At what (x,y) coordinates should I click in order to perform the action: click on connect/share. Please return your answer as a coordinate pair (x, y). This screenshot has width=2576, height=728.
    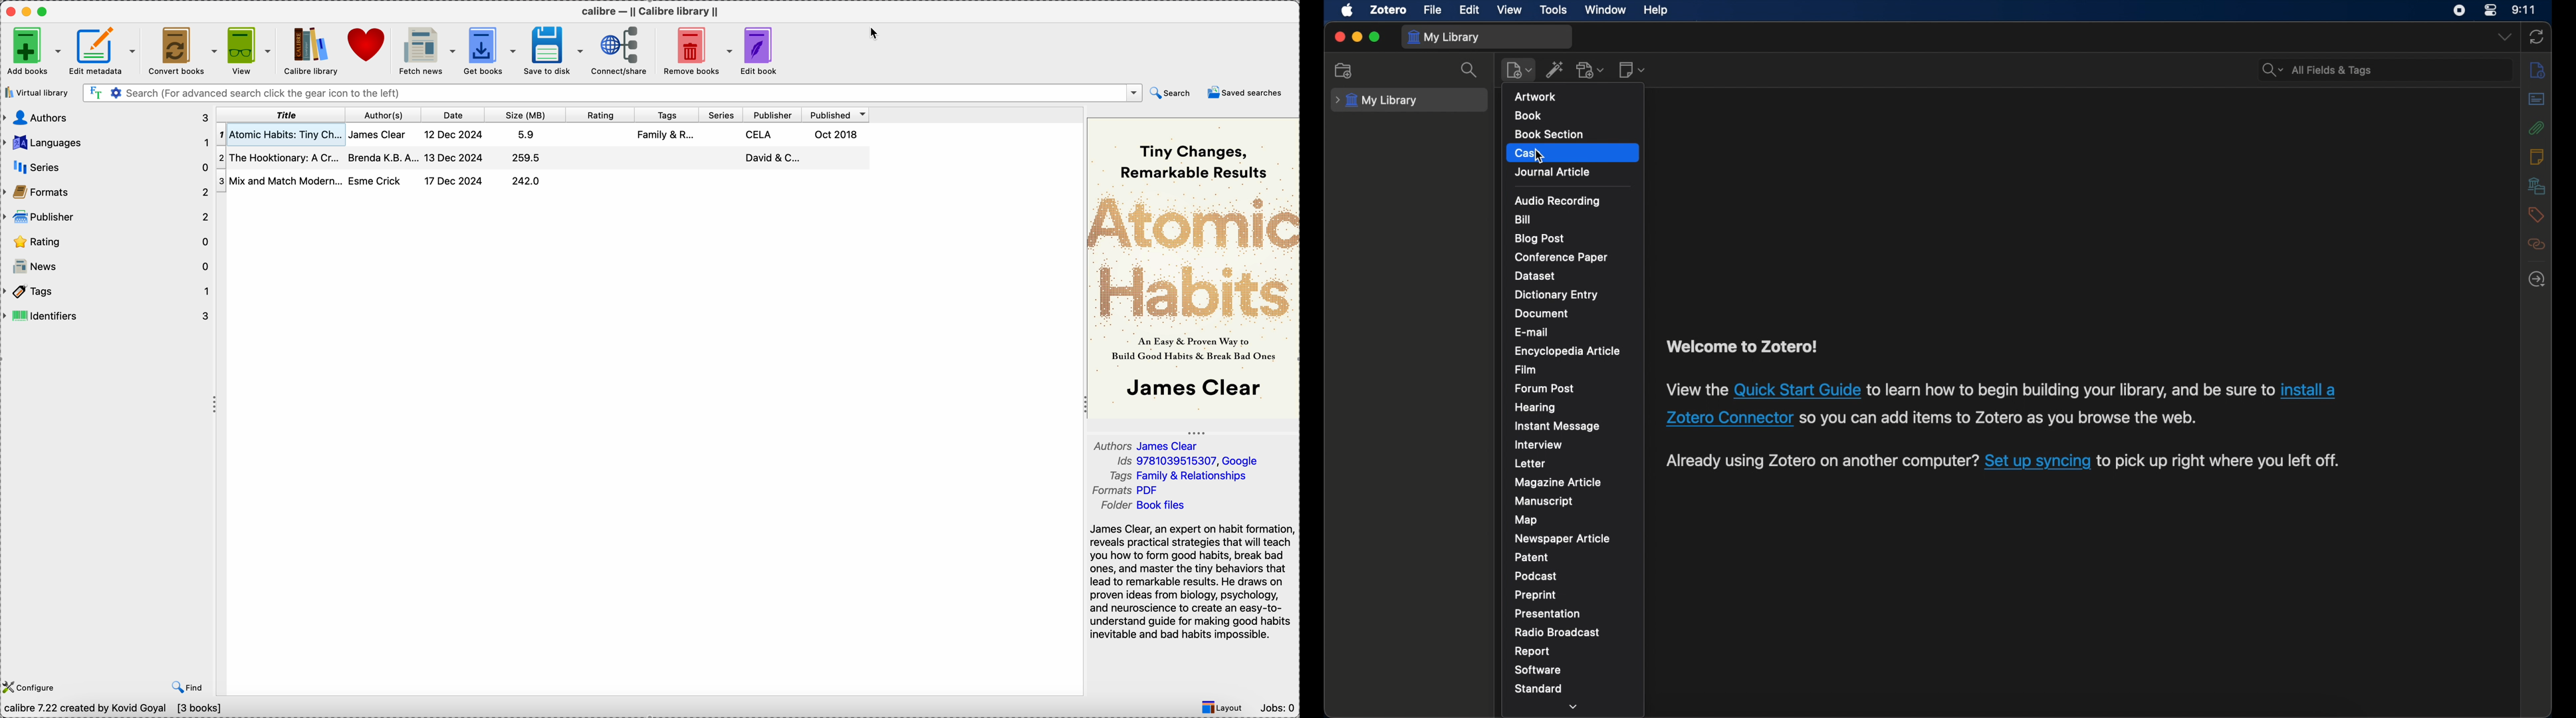
    Looking at the image, I should click on (619, 50).